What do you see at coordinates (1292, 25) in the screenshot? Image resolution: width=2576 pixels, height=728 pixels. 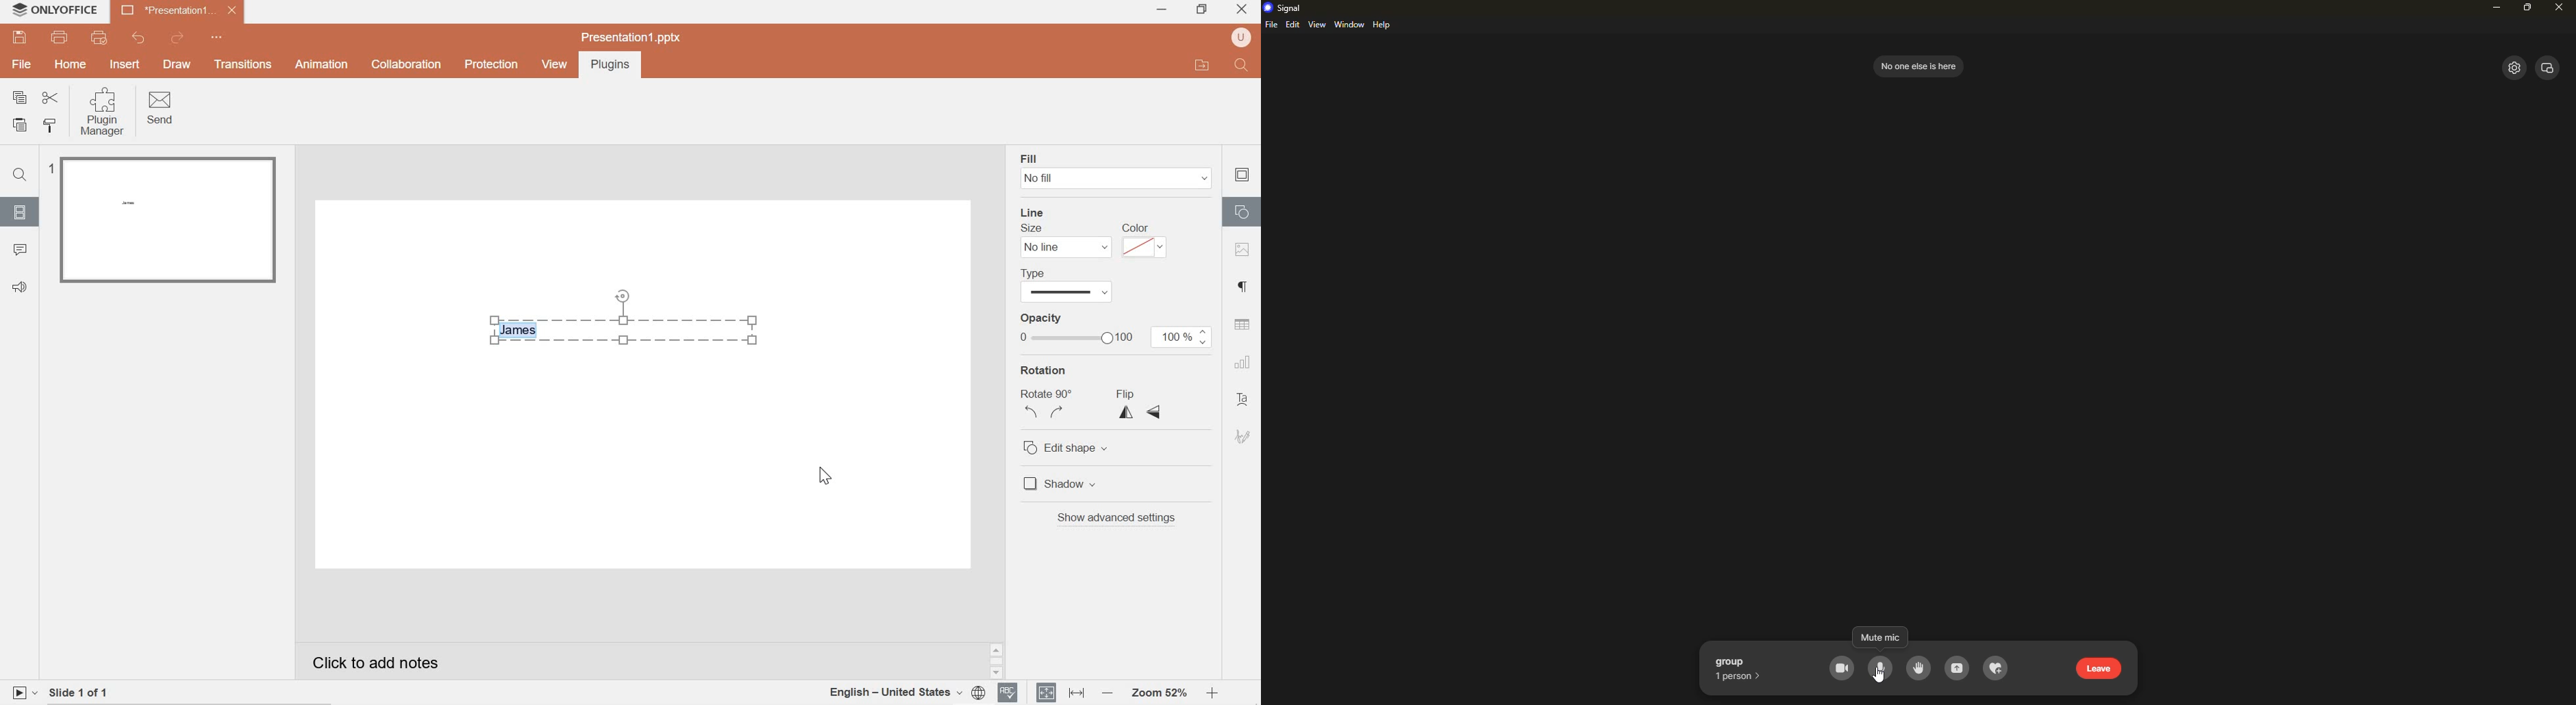 I see `edit` at bounding box center [1292, 25].